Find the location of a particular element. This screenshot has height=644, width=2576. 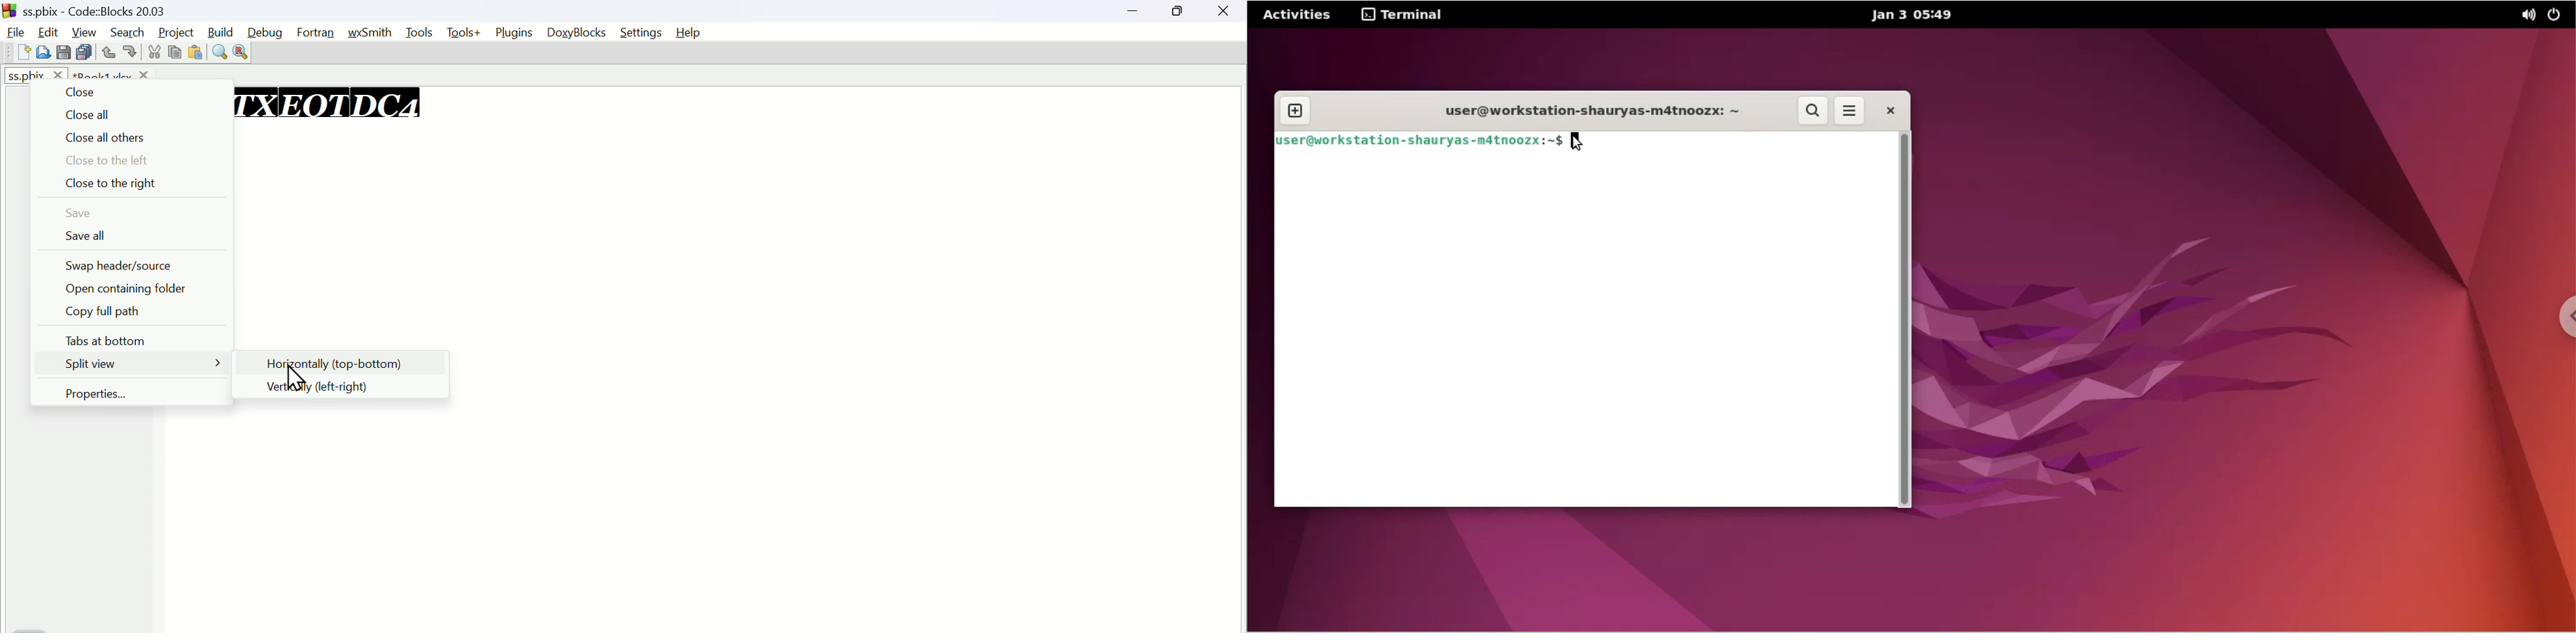

sound options is located at coordinates (2525, 17).